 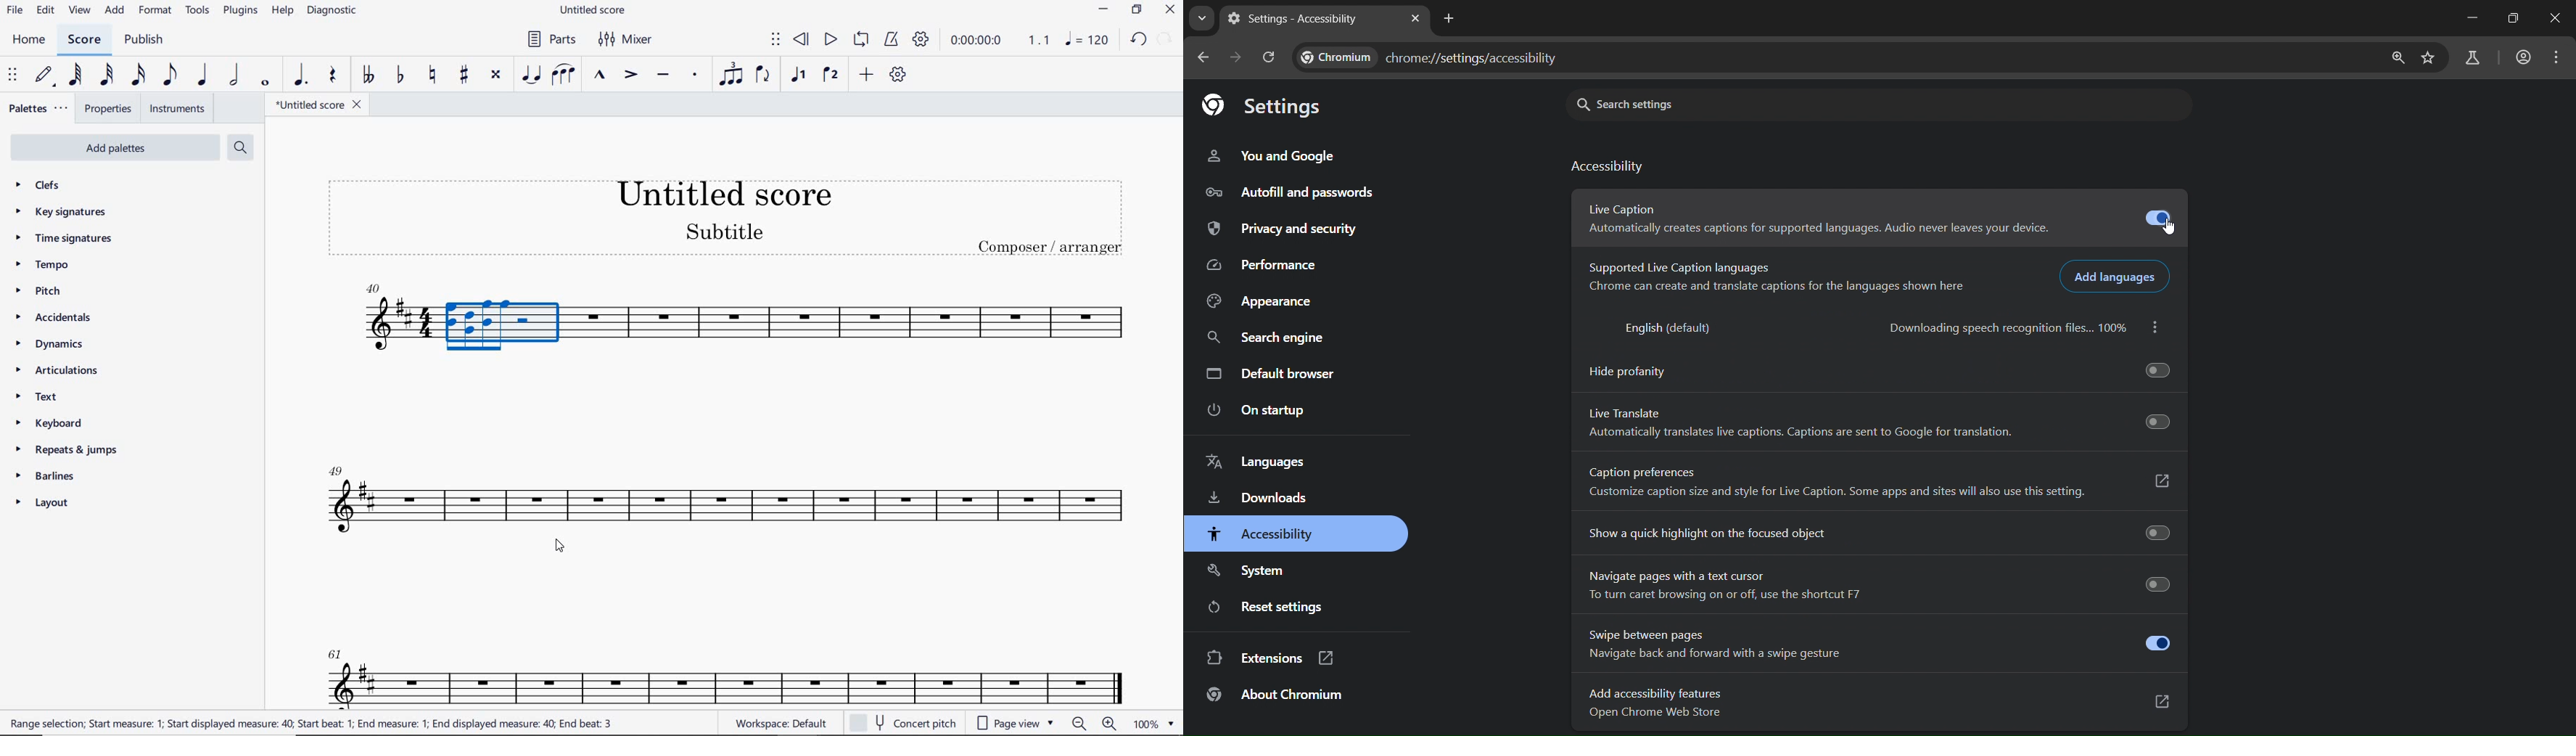 I want to click on accessibility, so click(x=1275, y=533).